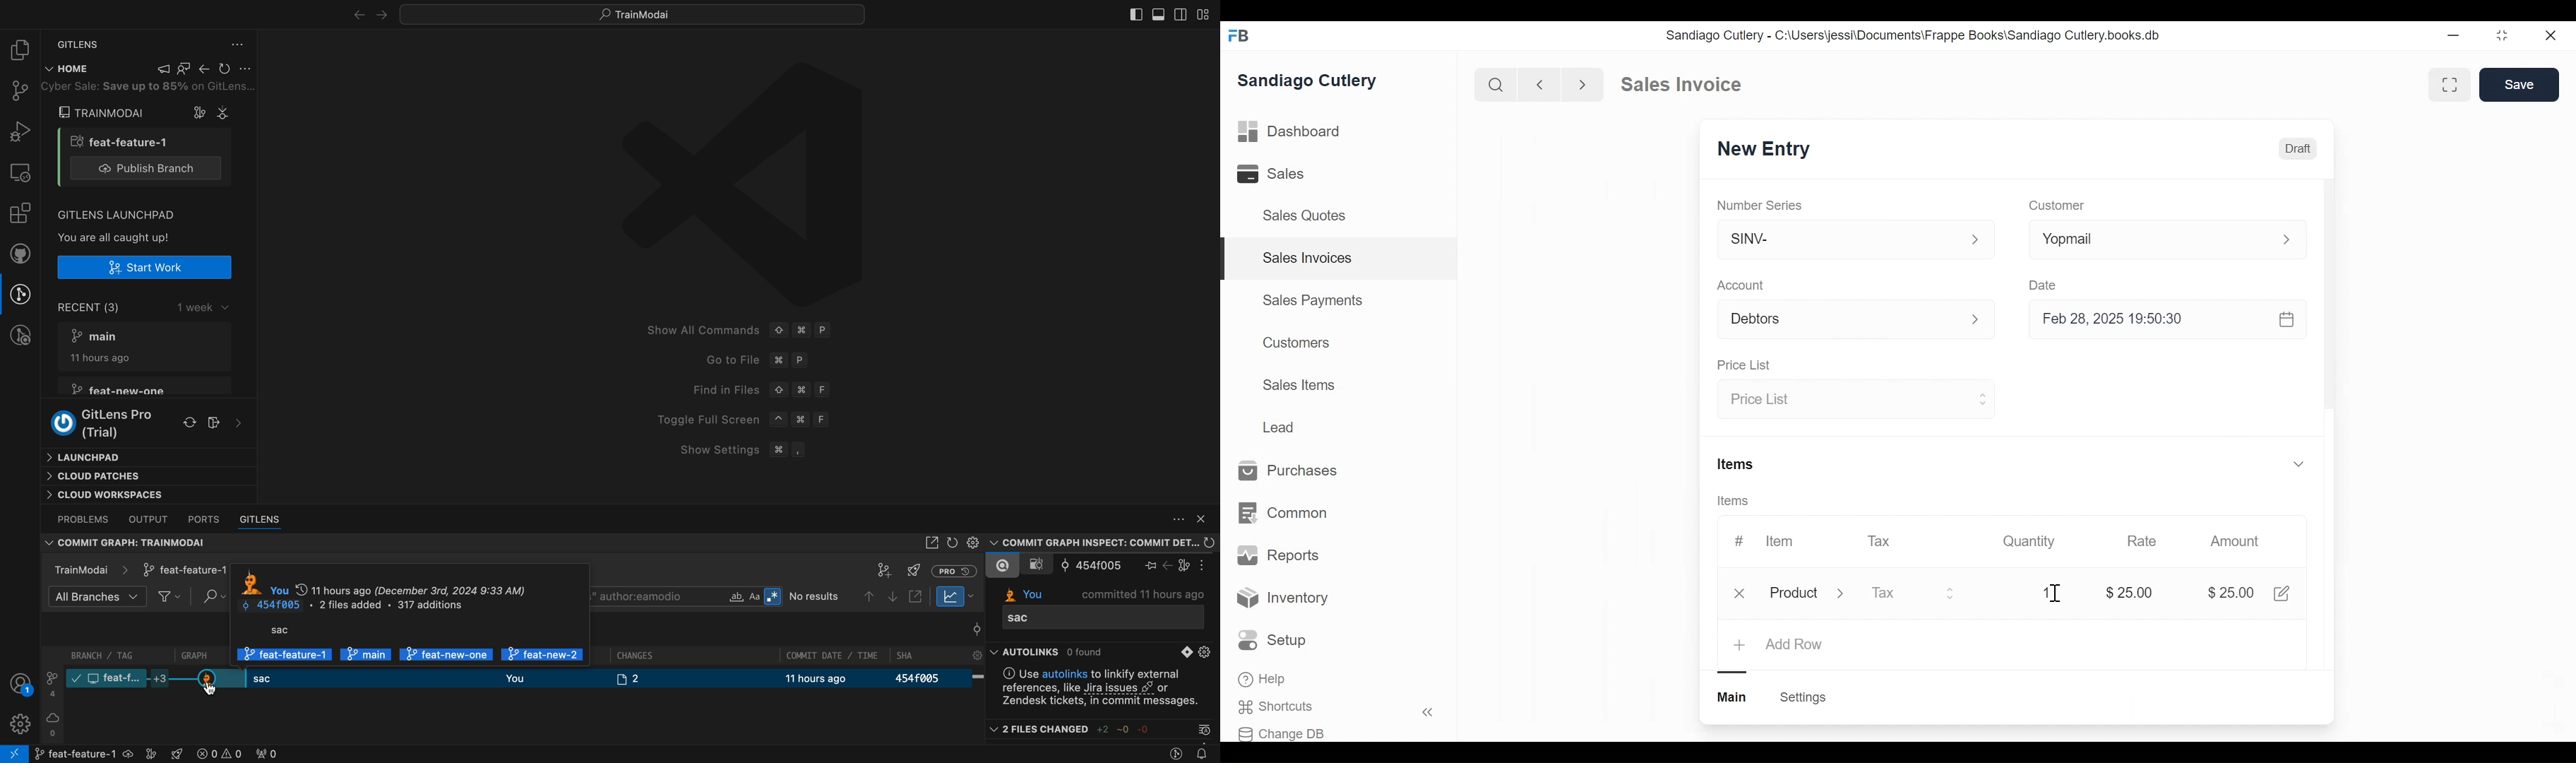  What do you see at coordinates (1914, 595) in the screenshot?
I see `Tax ` at bounding box center [1914, 595].